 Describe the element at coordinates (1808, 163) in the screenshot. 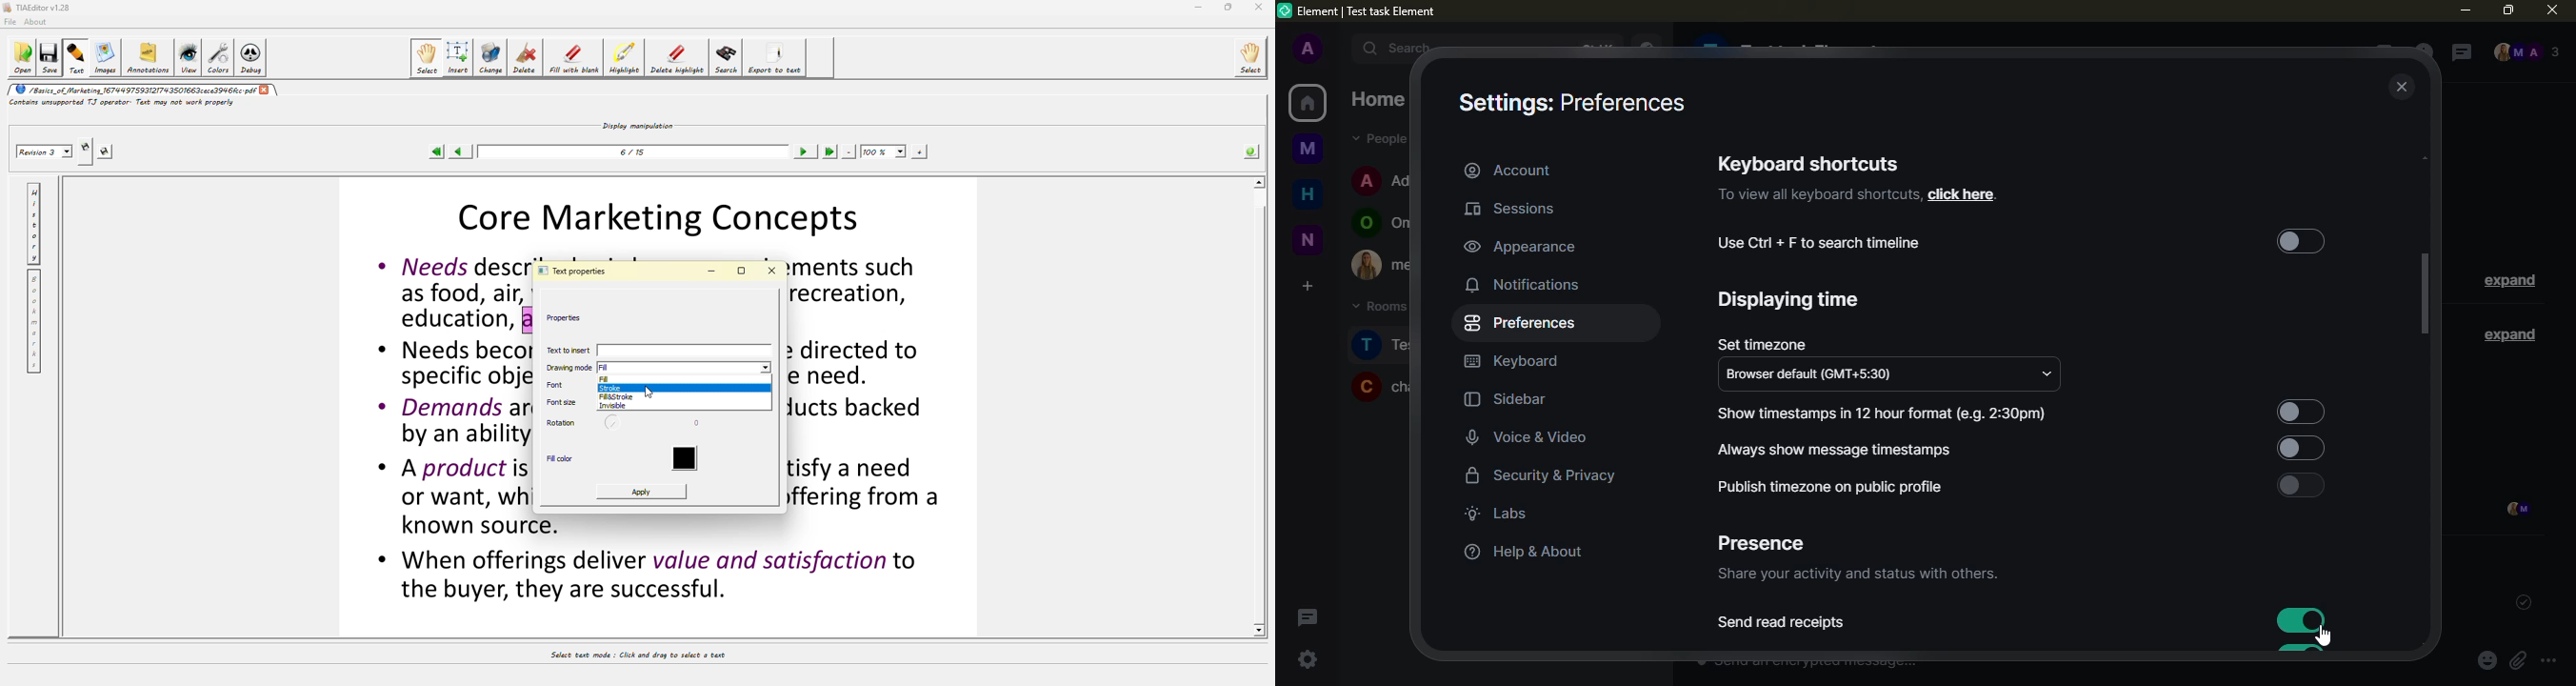

I see `keyboard shortcuts` at that location.